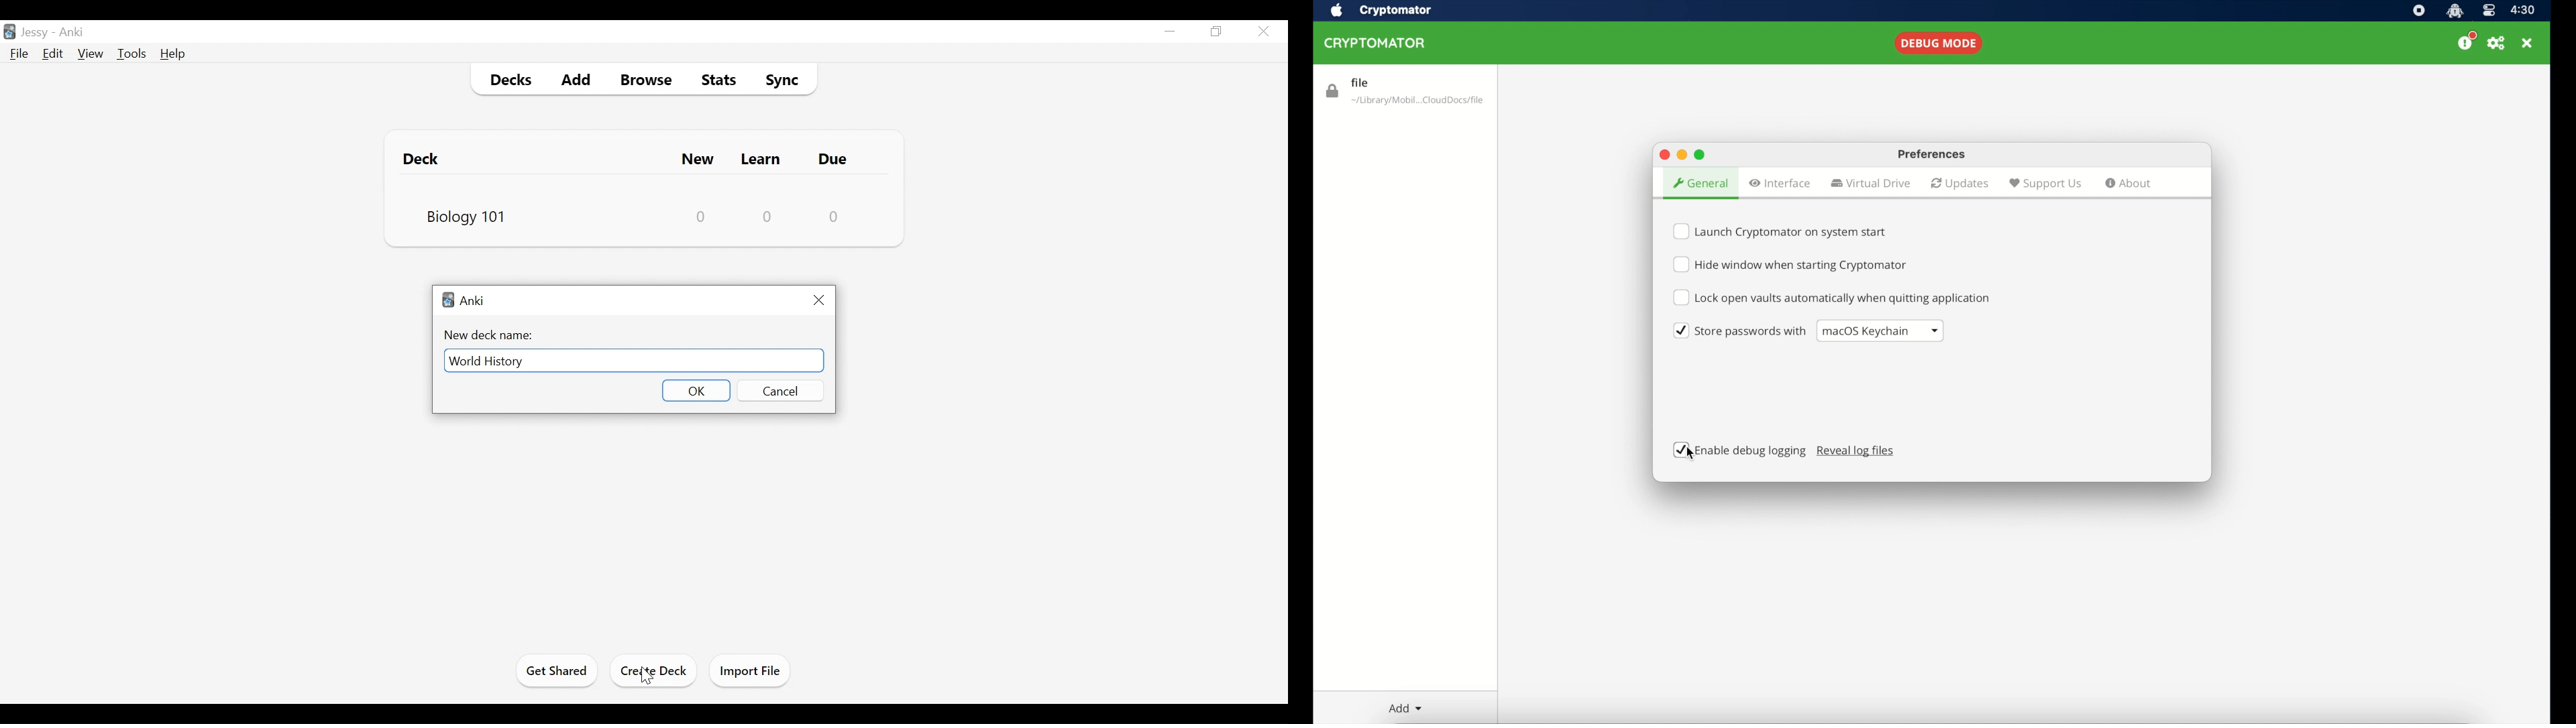  Describe the element at coordinates (90, 54) in the screenshot. I see `View` at that location.